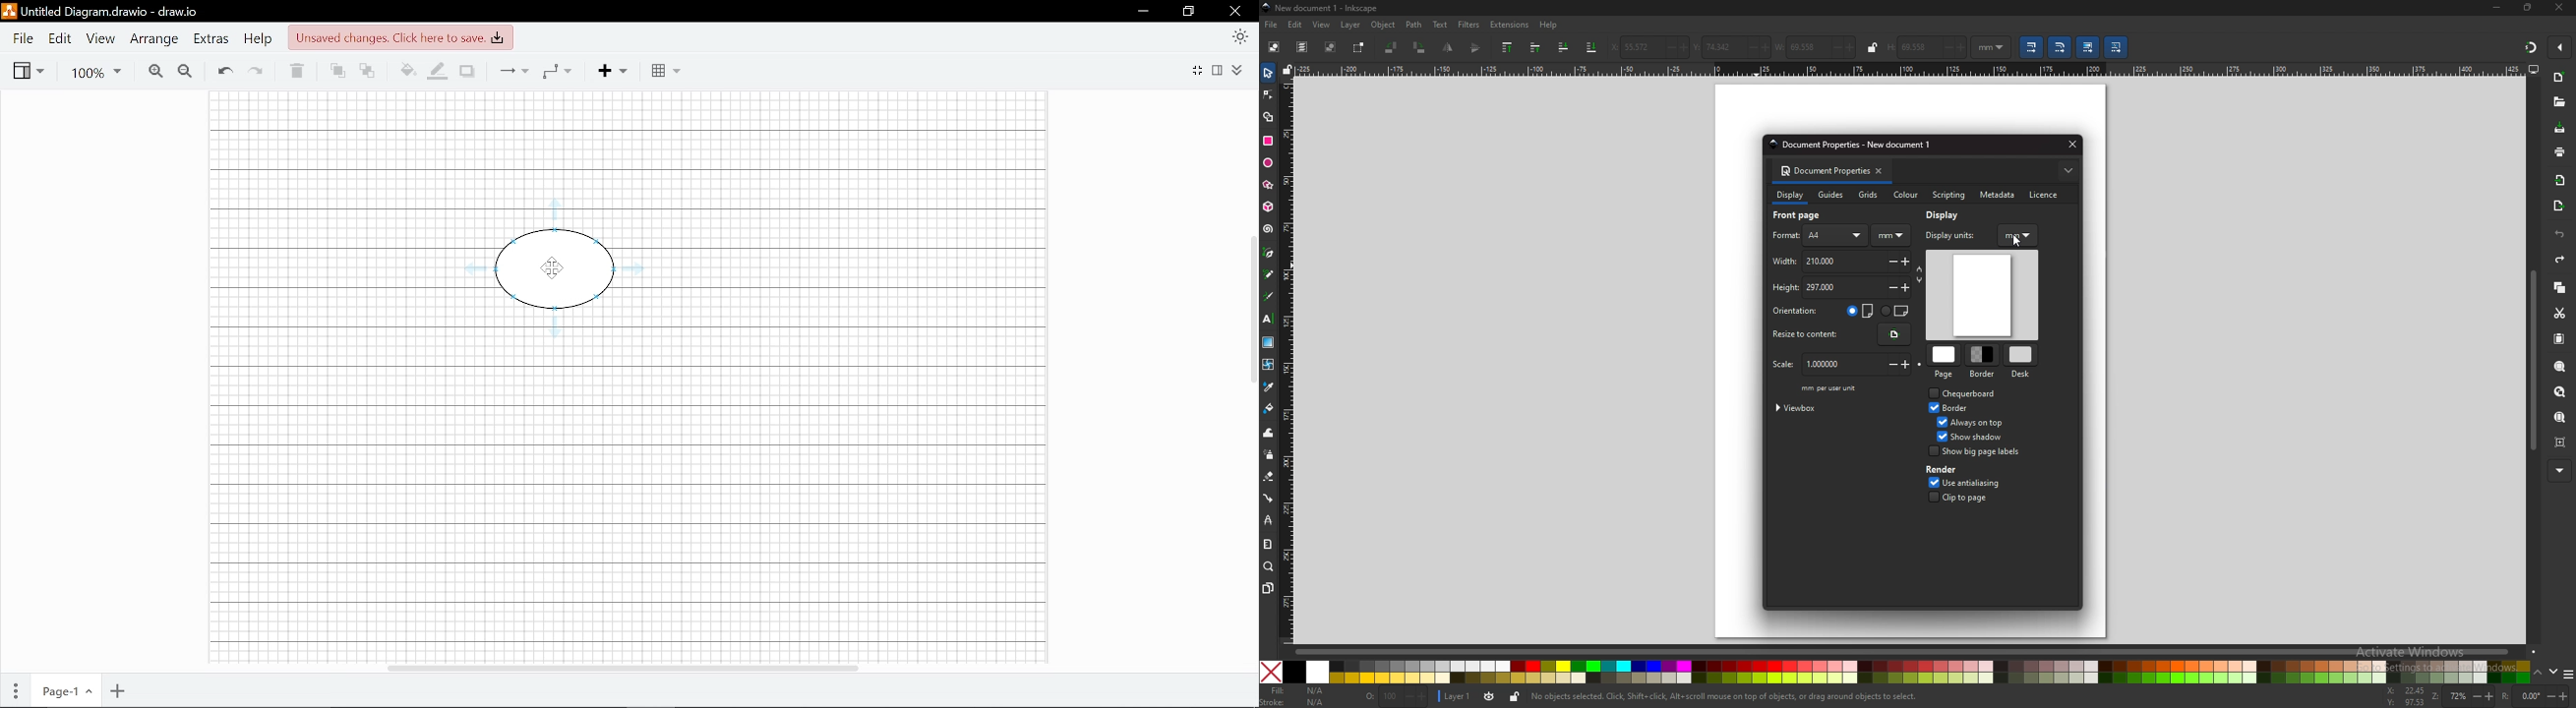  Describe the element at coordinates (1420, 49) in the screenshot. I see `rotate 90 cw` at that location.